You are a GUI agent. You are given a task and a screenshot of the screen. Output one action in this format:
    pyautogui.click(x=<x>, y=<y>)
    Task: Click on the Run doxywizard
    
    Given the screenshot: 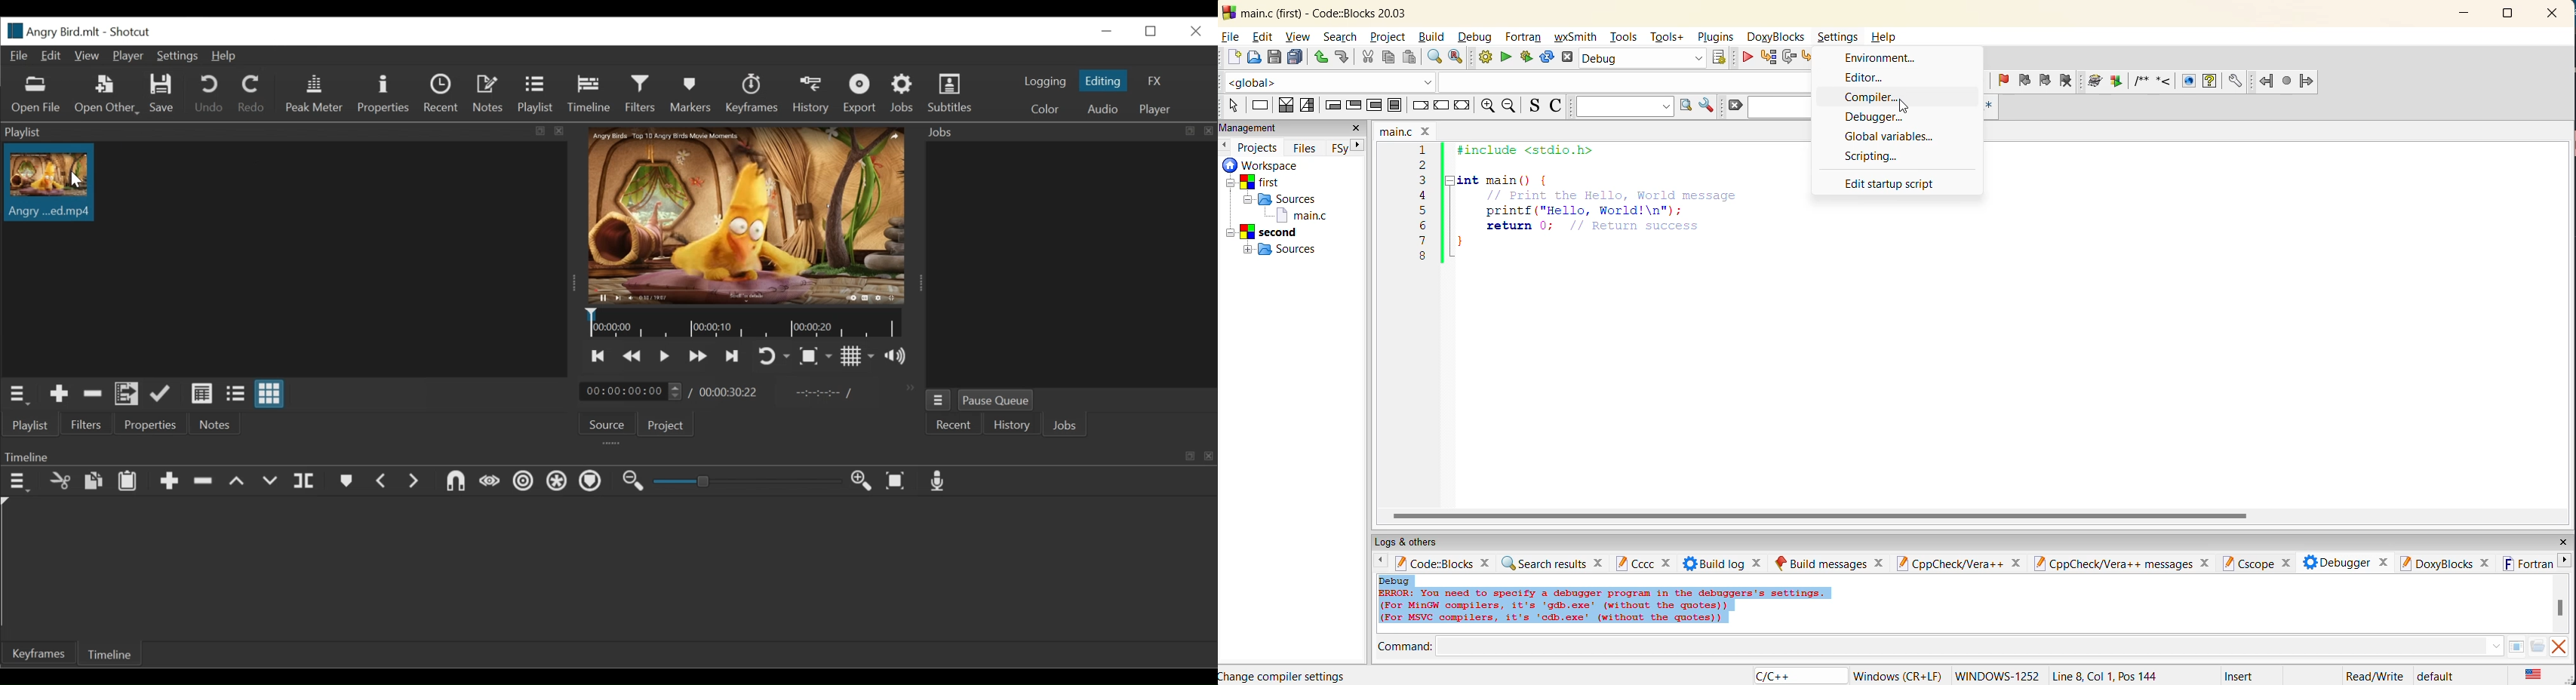 What is the action you would take?
    pyautogui.click(x=2094, y=81)
    